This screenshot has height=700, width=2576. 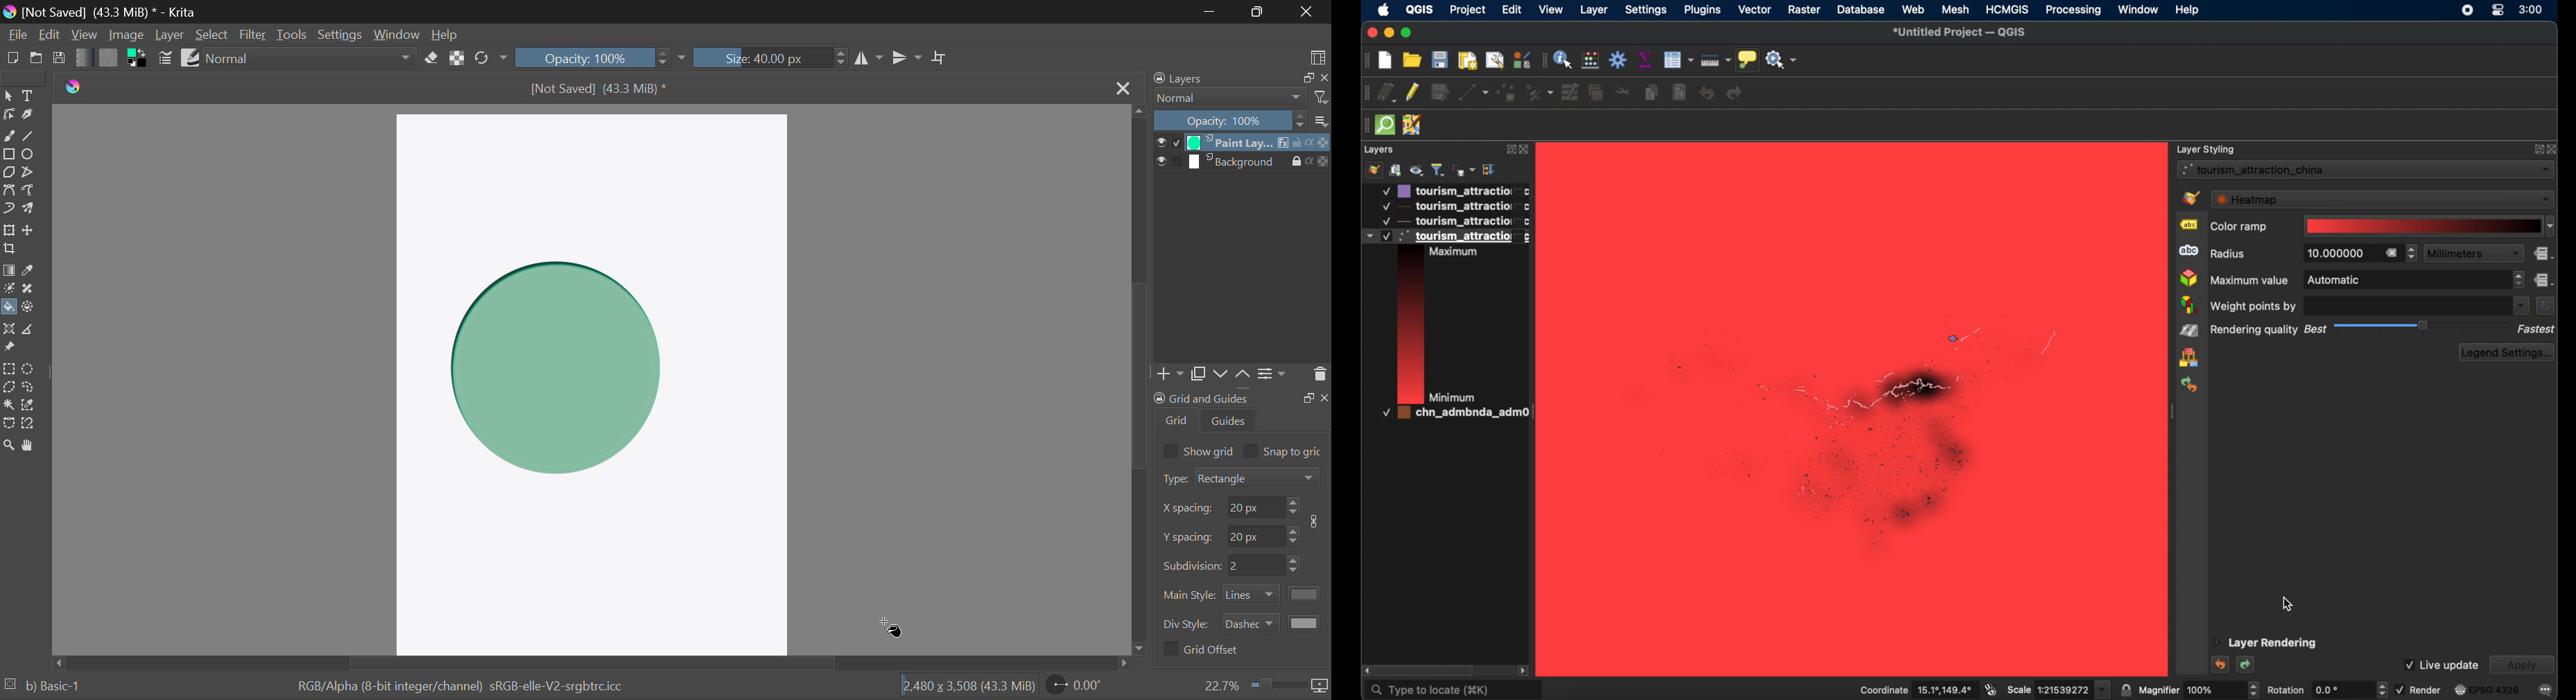 What do you see at coordinates (30, 231) in the screenshot?
I see `Move Layer` at bounding box center [30, 231].